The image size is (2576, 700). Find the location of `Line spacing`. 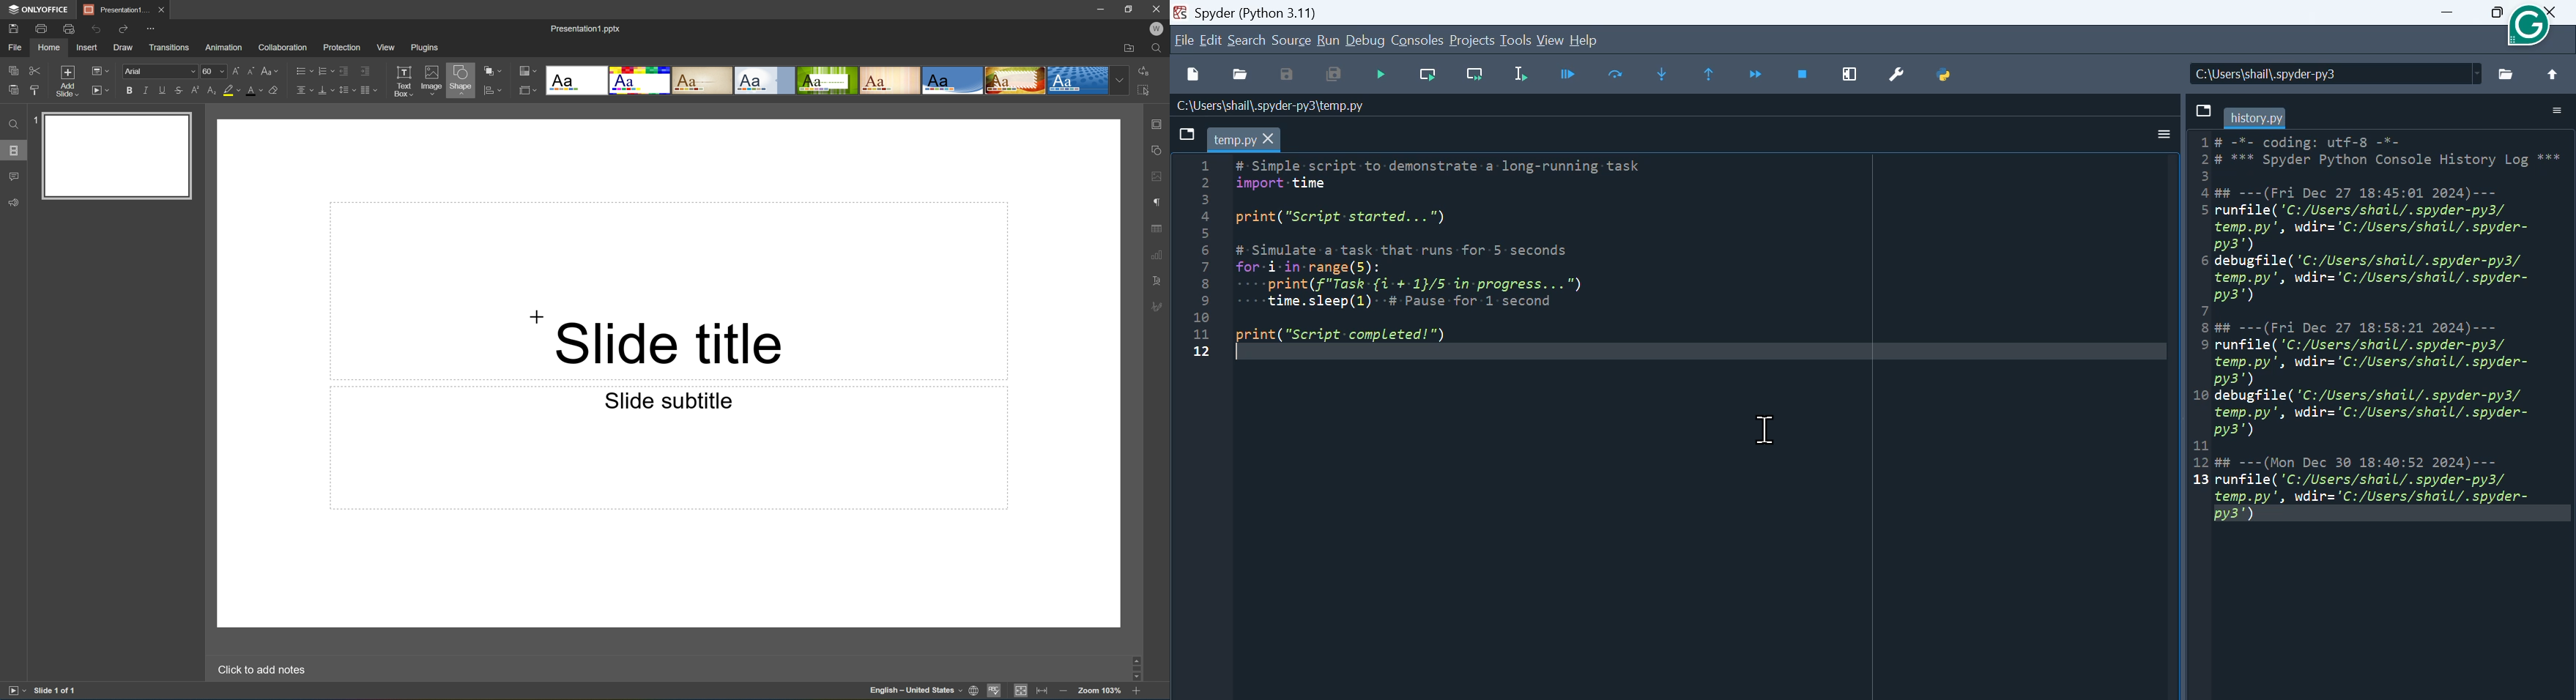

Line spacing is located at coordinates (346, 90).